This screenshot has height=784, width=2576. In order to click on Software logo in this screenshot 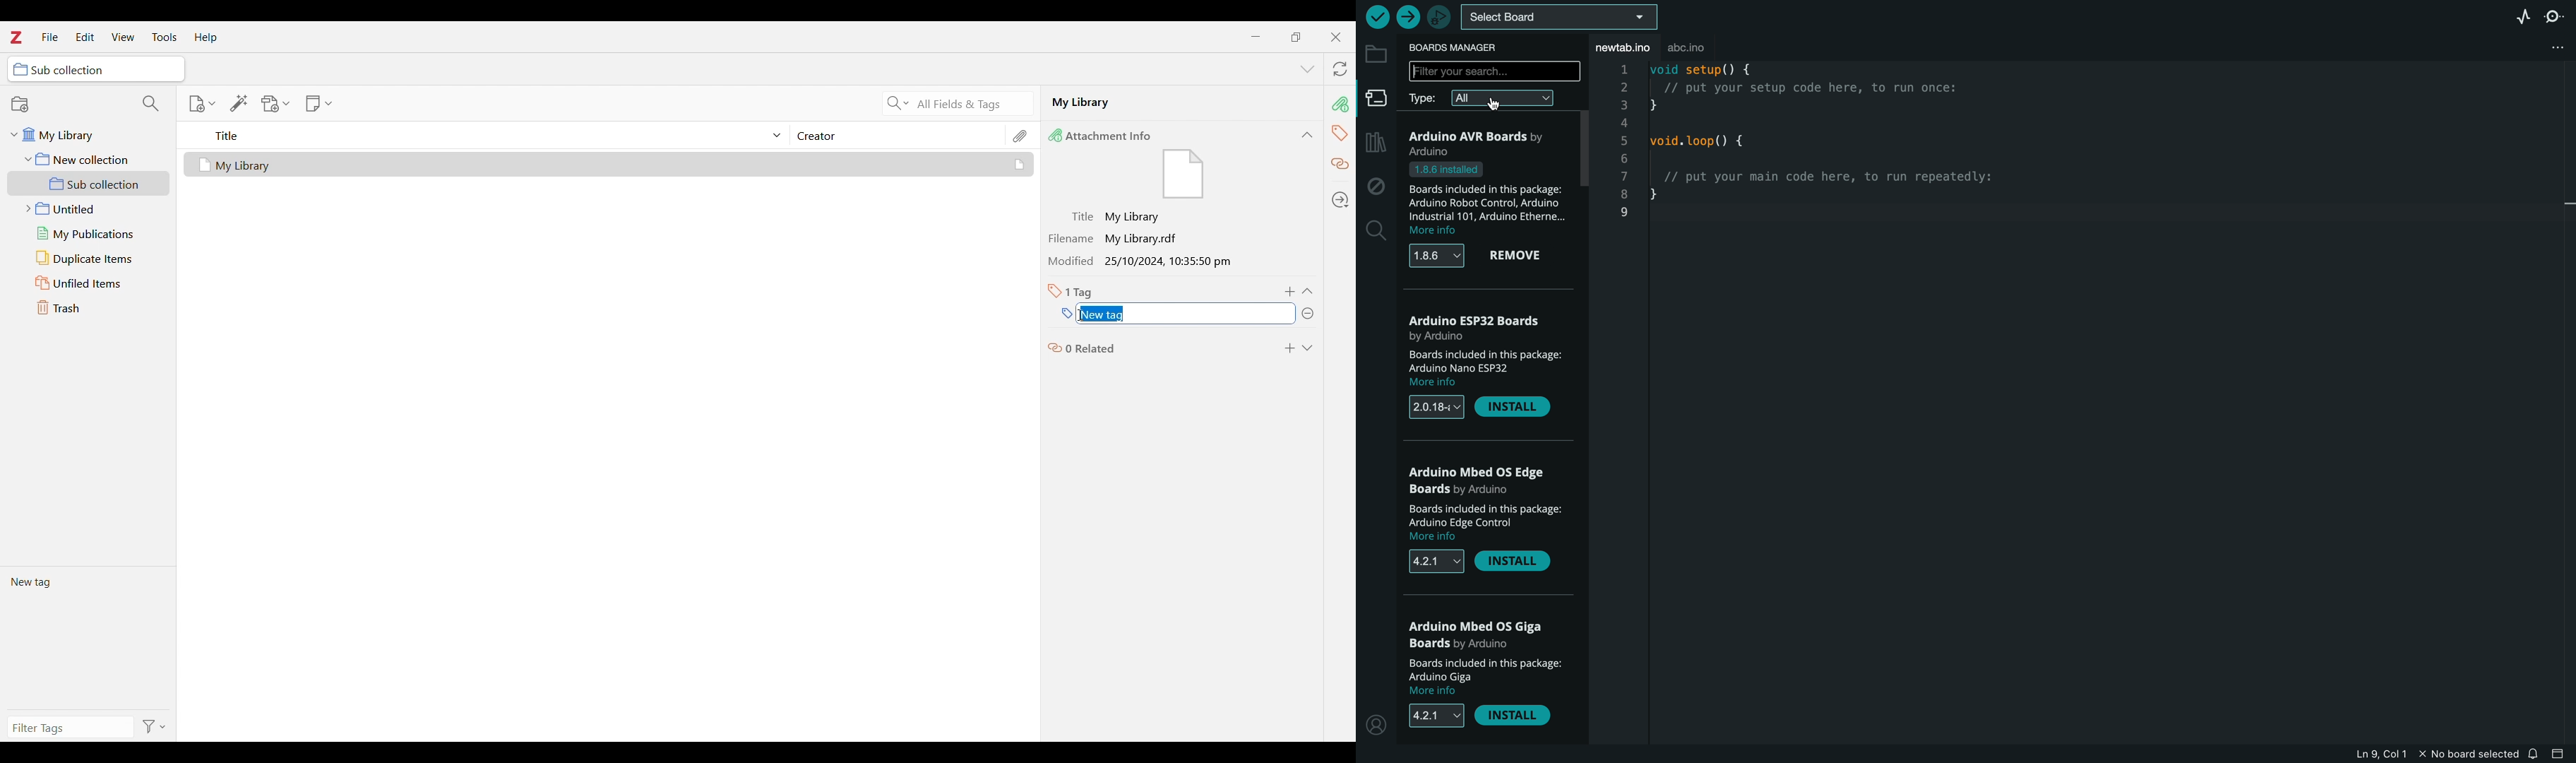, I will do `click(15, 37)`.